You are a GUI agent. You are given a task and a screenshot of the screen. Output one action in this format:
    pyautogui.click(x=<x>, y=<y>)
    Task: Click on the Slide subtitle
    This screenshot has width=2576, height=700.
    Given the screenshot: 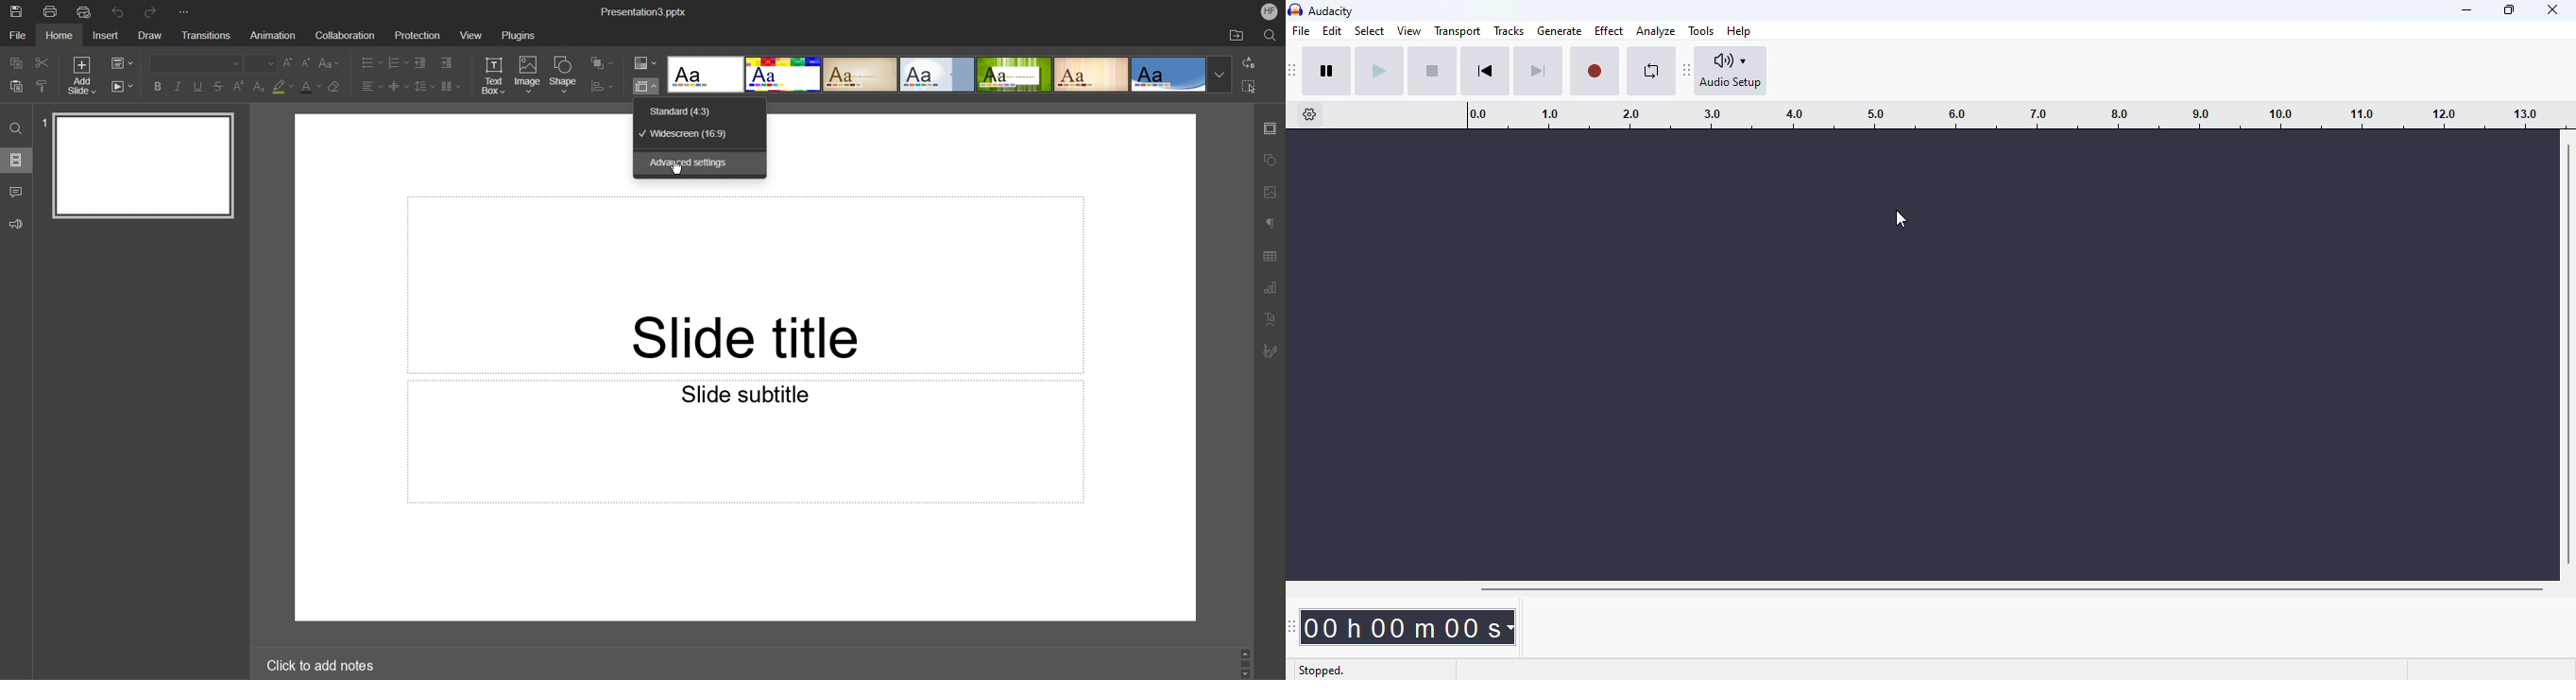 What is the action you would take?
    pyautogui.click(x=746, y=441)
    